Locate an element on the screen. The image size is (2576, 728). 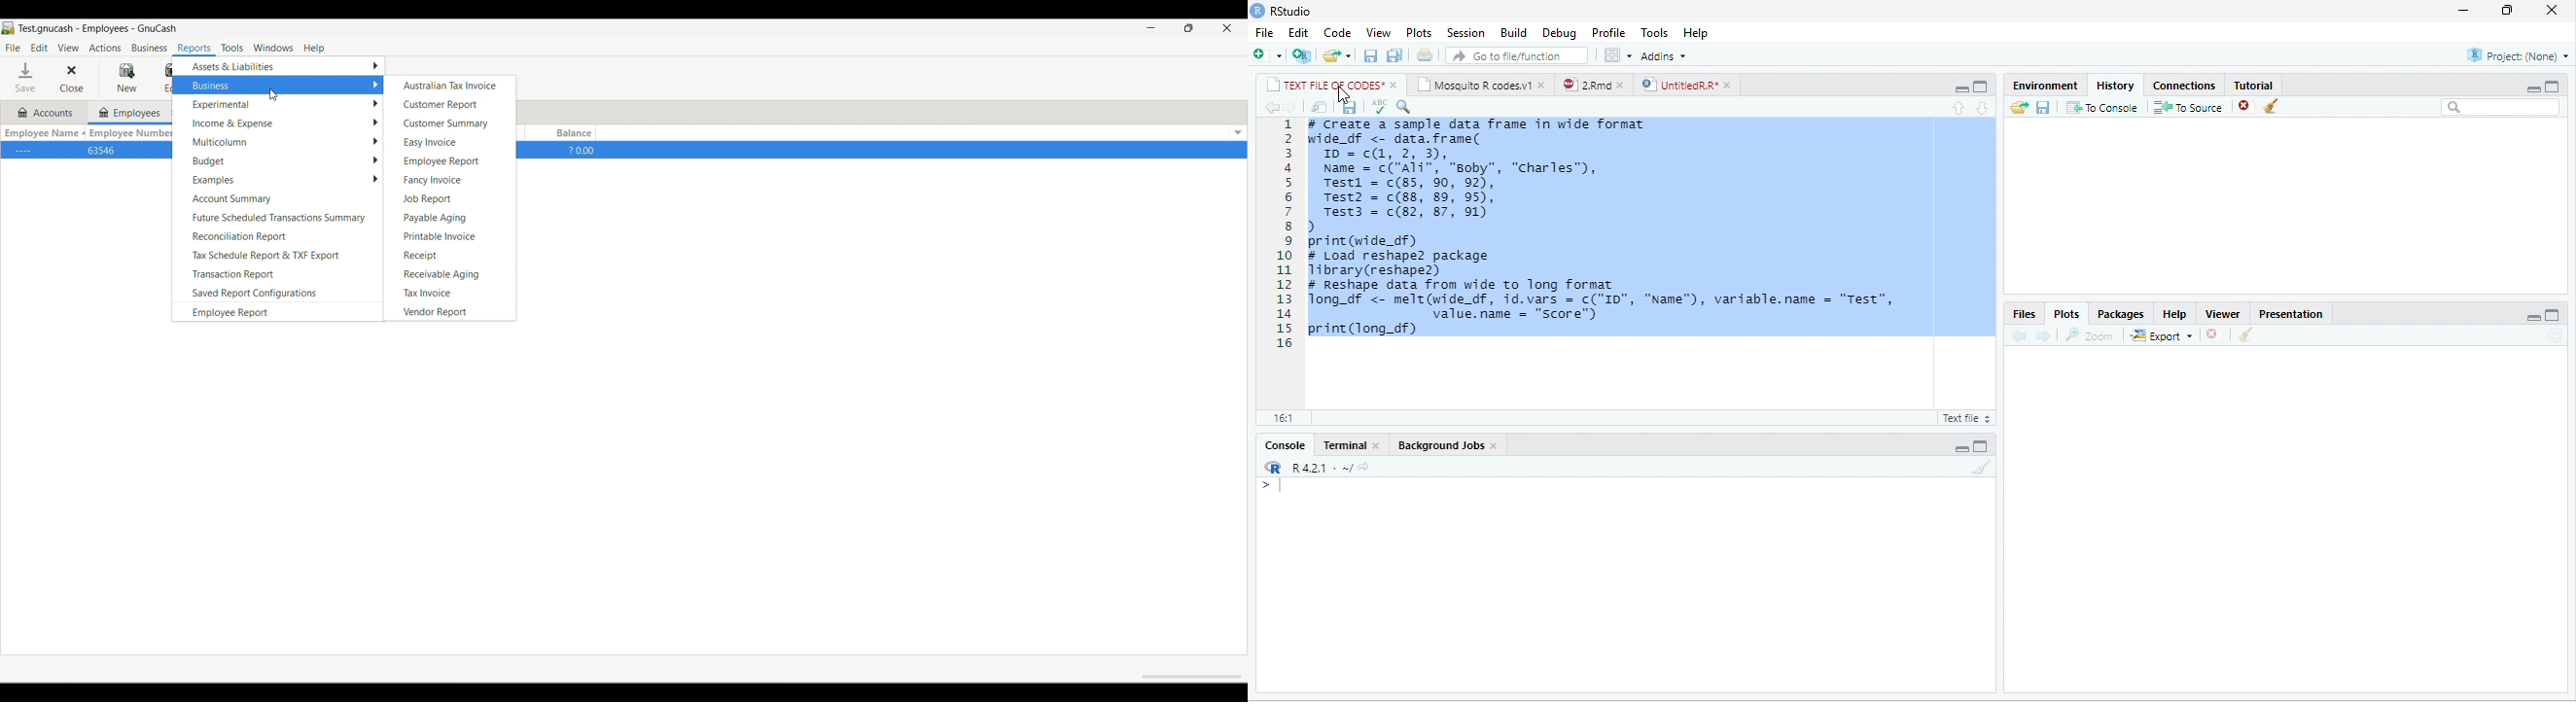
maximize is located at coordinates (2553, 87).